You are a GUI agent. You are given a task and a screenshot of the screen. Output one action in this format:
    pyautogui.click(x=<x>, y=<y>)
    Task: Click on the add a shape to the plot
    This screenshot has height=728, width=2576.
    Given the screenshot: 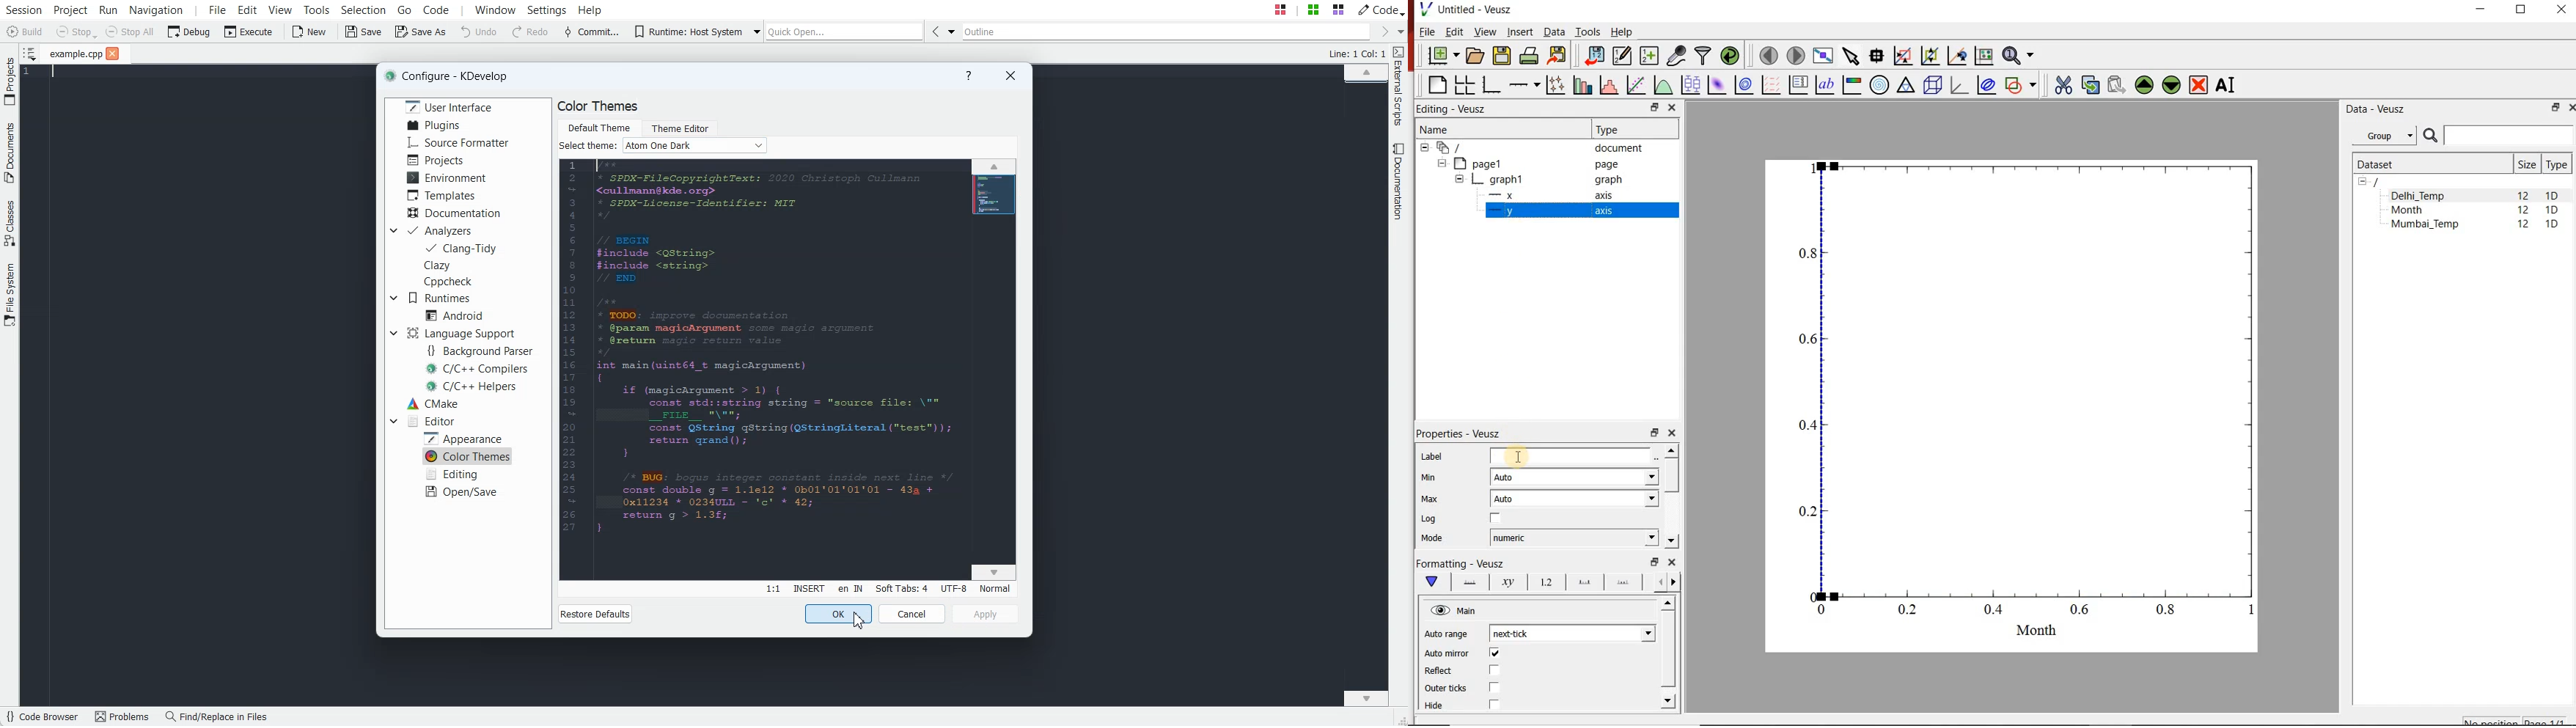 What is the action you would take?
    pyautogui.click(x=2020, y=86)
    